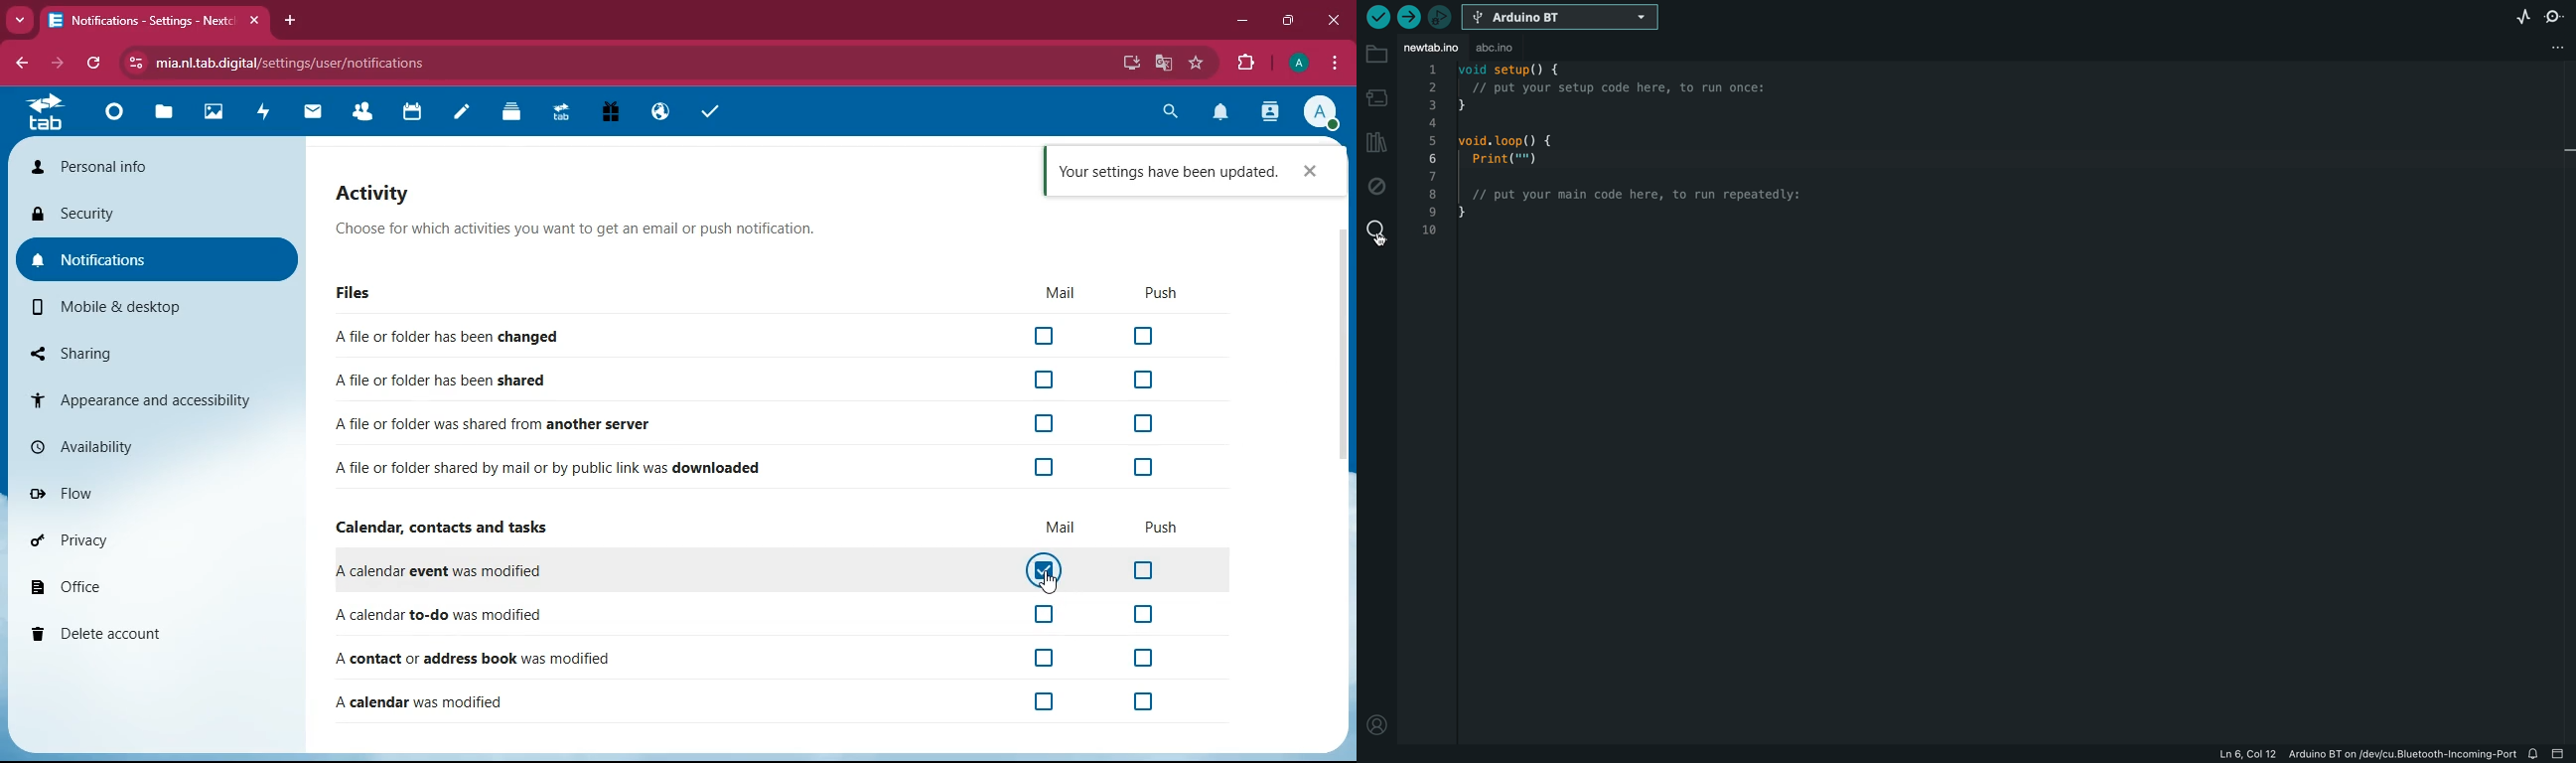 This screenshot has width=2576, height=784. I want to click on A contact or address book was modified, so click(755, 659).